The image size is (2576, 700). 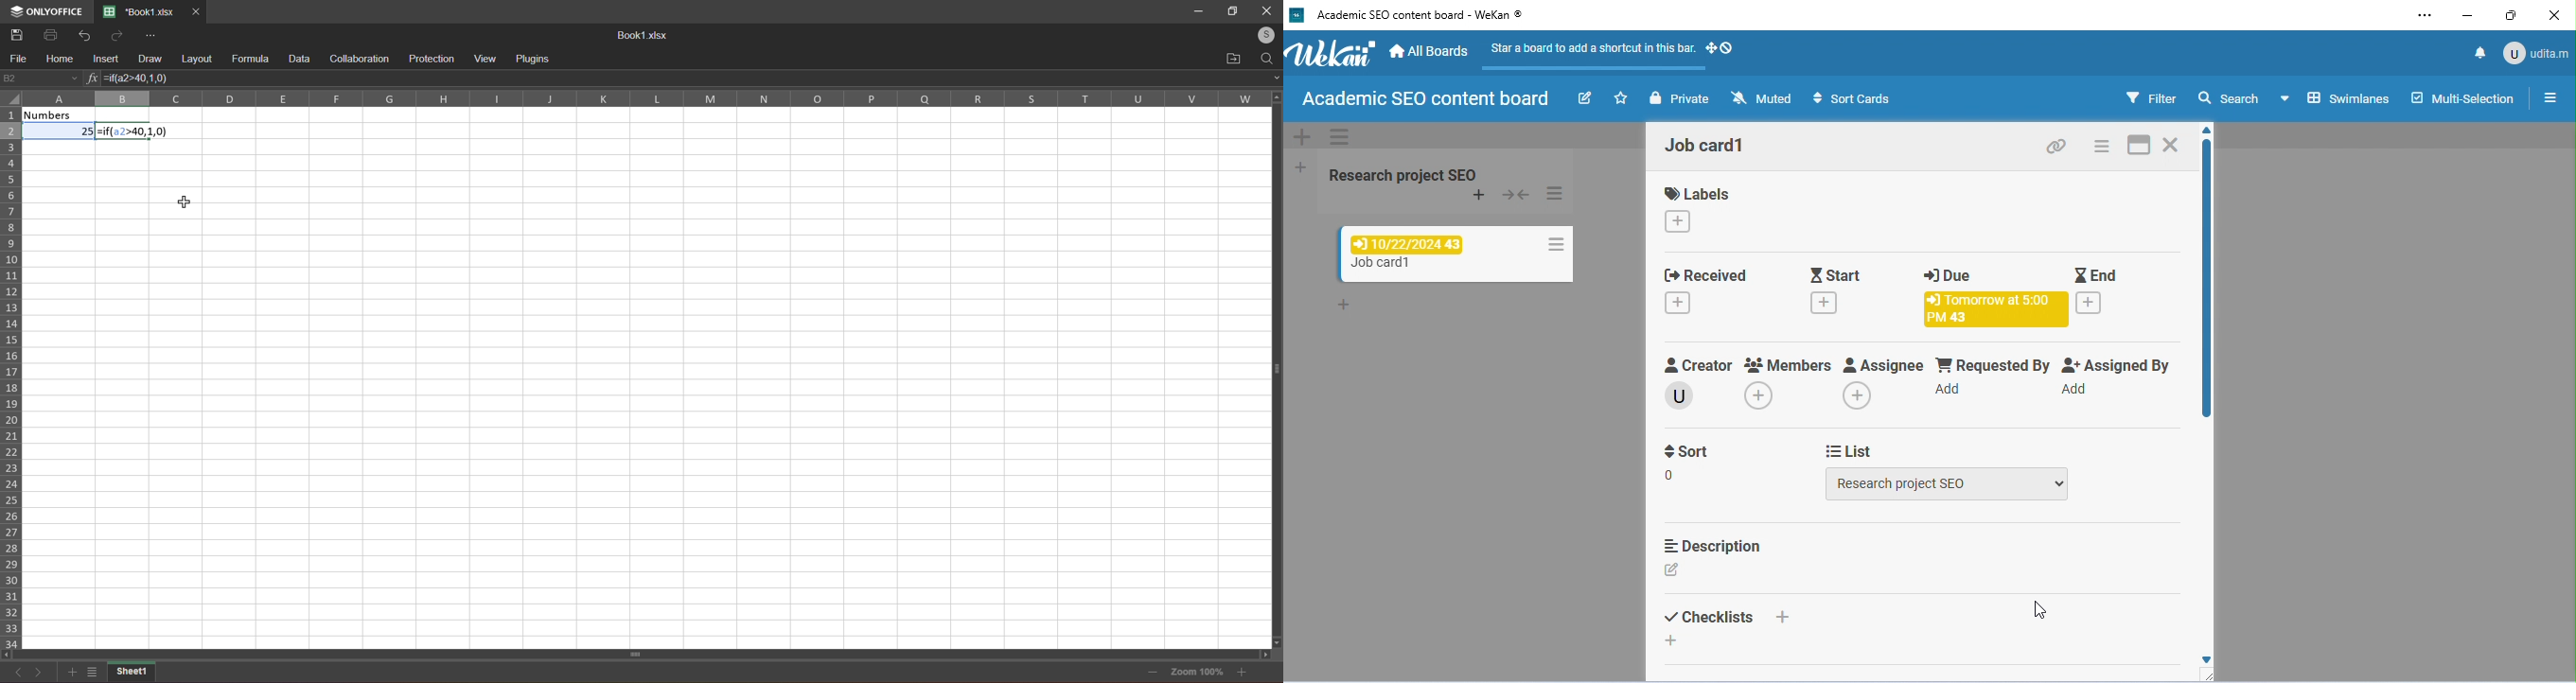 What do you see at coordinates (196, 11) in the screenshot?
I see `close tab` at bounding box center [196, 11].